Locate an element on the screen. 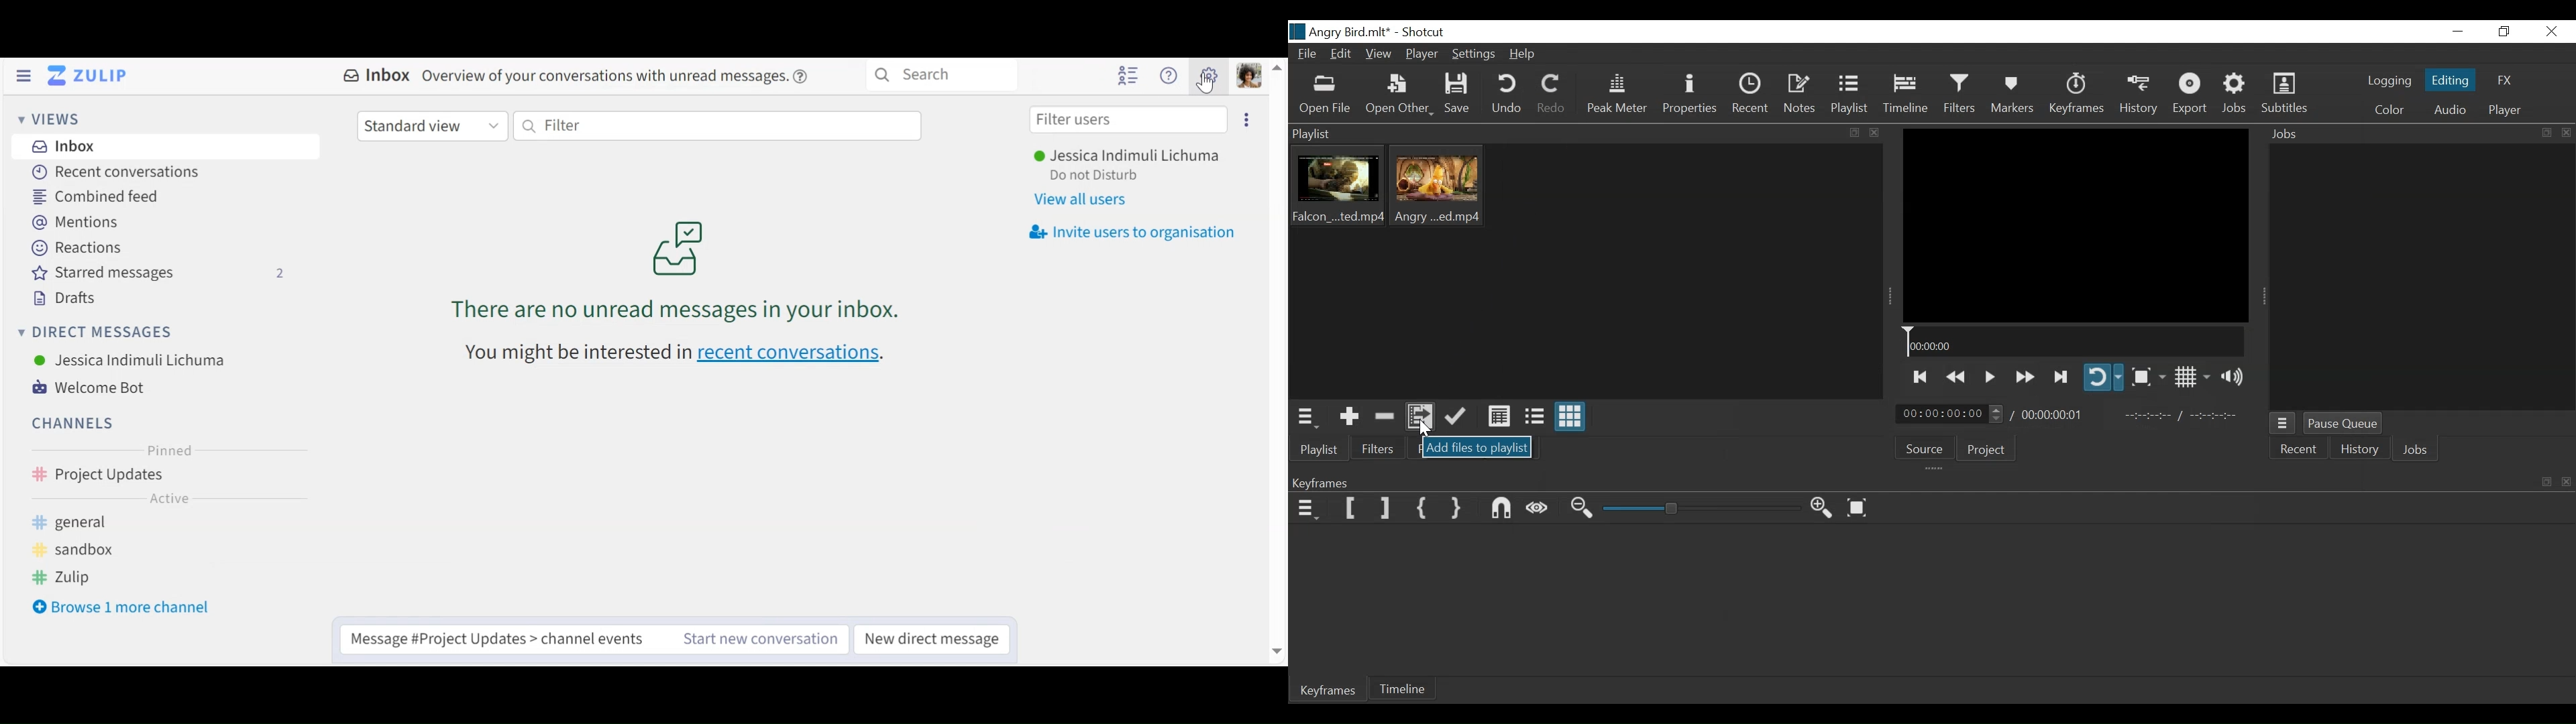  Personal menu is located at coordinates (1250, 76).